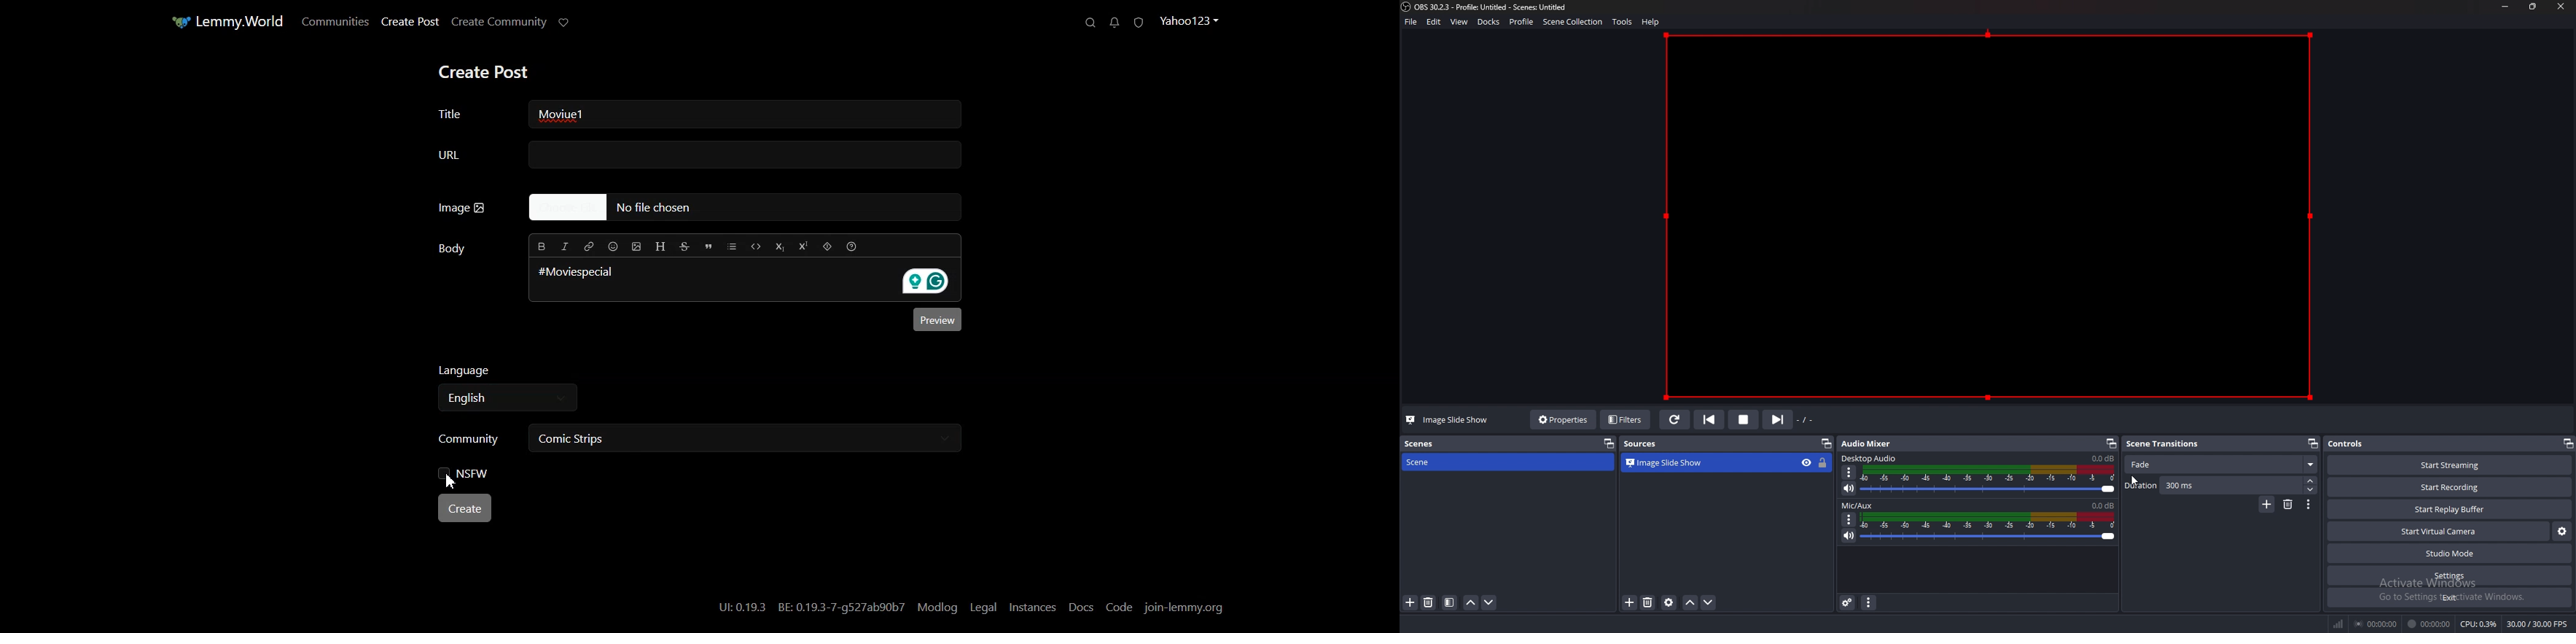 The width and height of the screenshot is (2576, 644). What do you see at coordinates (1120, 607) in the screenshot?
I see `Code` at bounding box center [1120, 607].